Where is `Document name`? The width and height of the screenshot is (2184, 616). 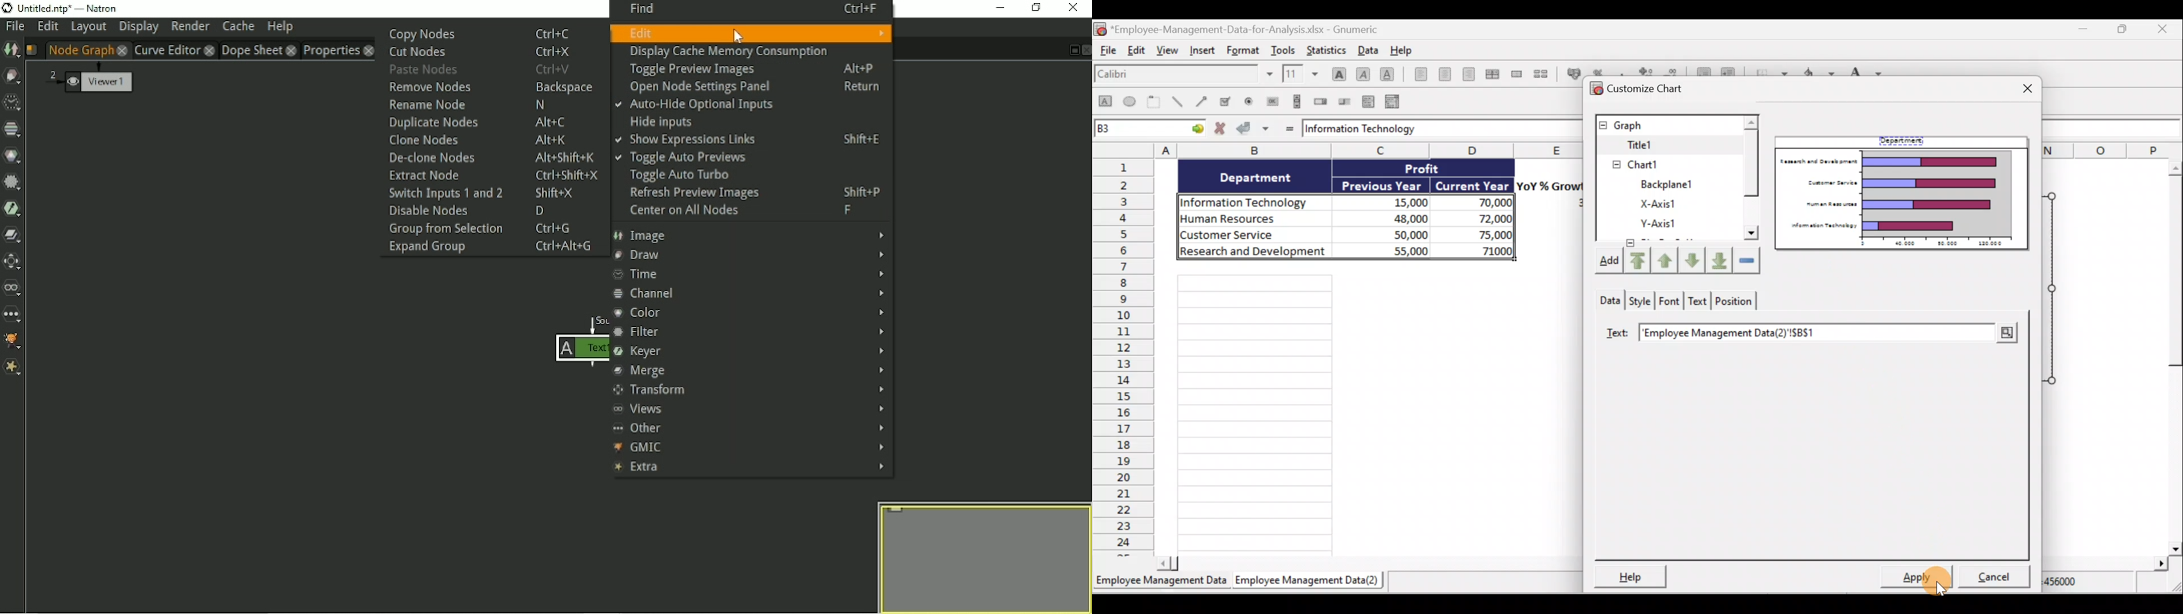 Document name is located at coordinates (1238, 28).